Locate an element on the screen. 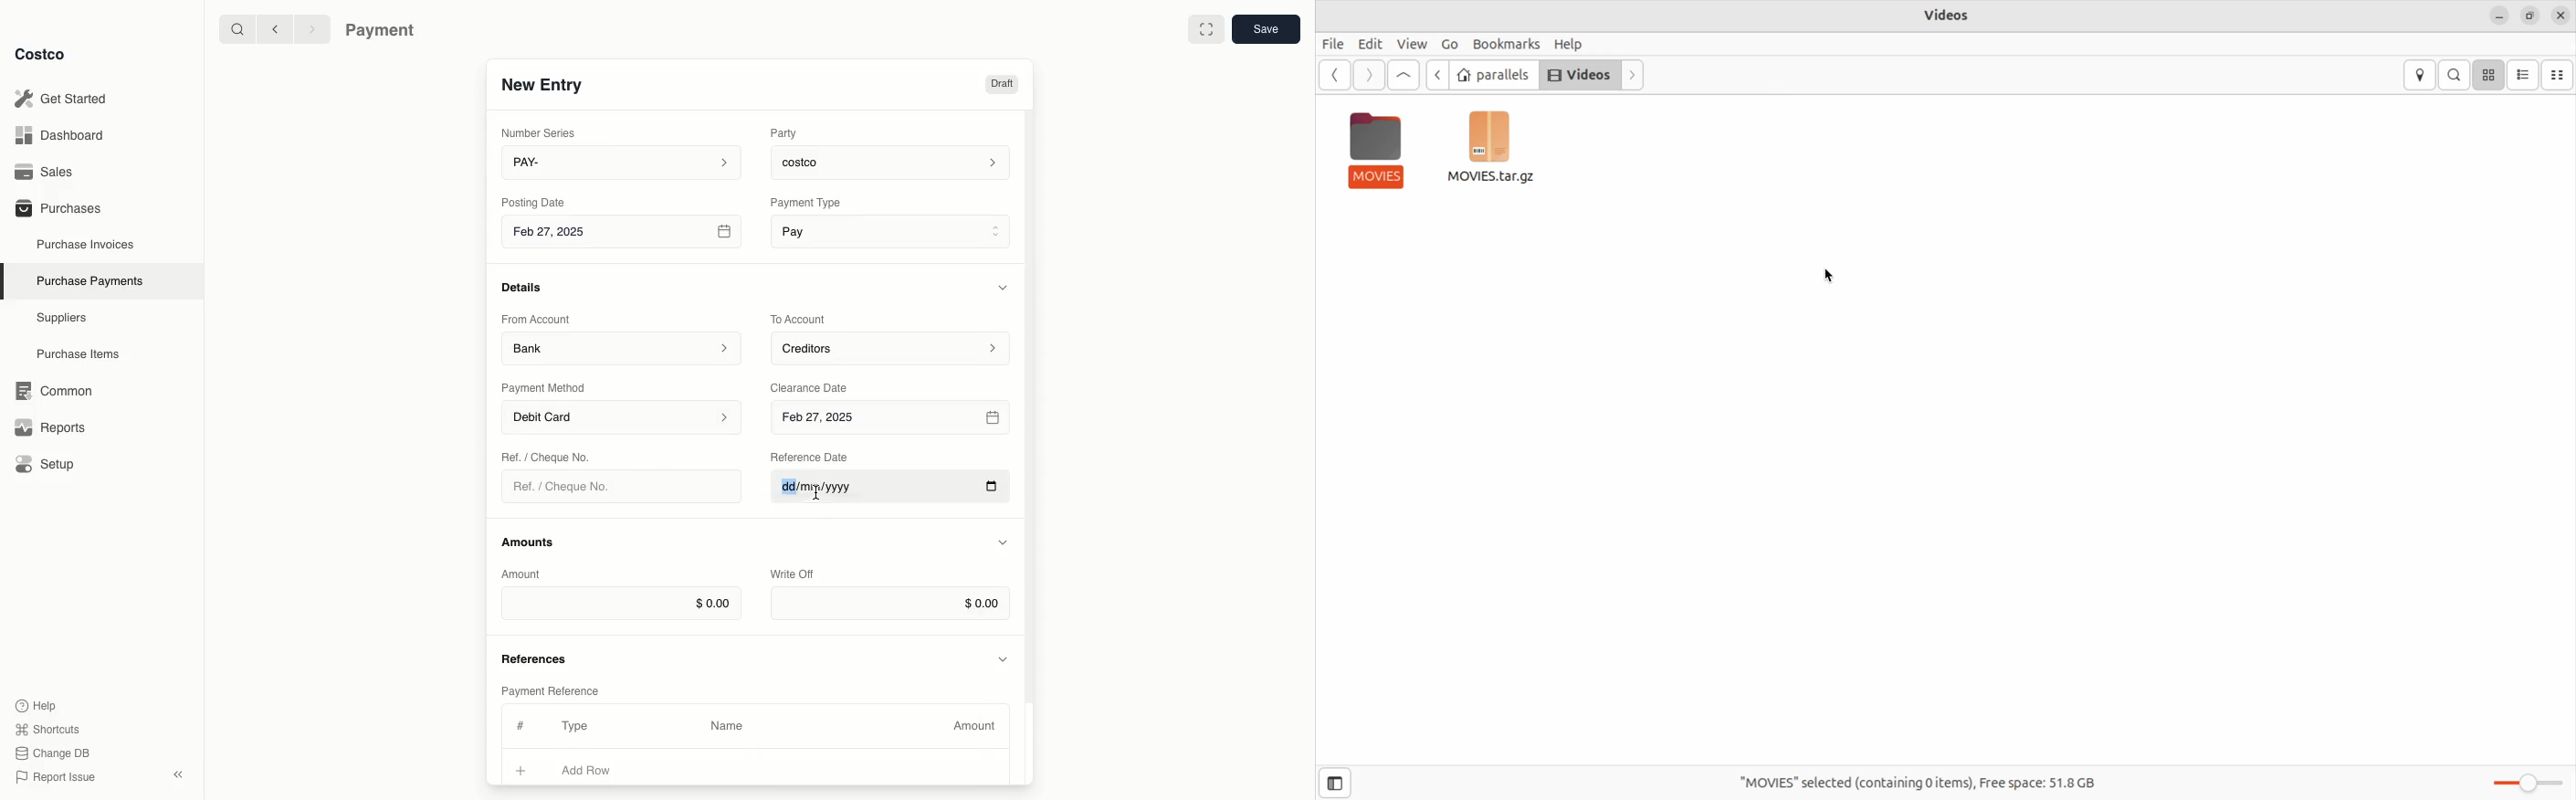 The height and width of the screenshot is (812, 2576). Change DB is located at coordinates (56, 753).